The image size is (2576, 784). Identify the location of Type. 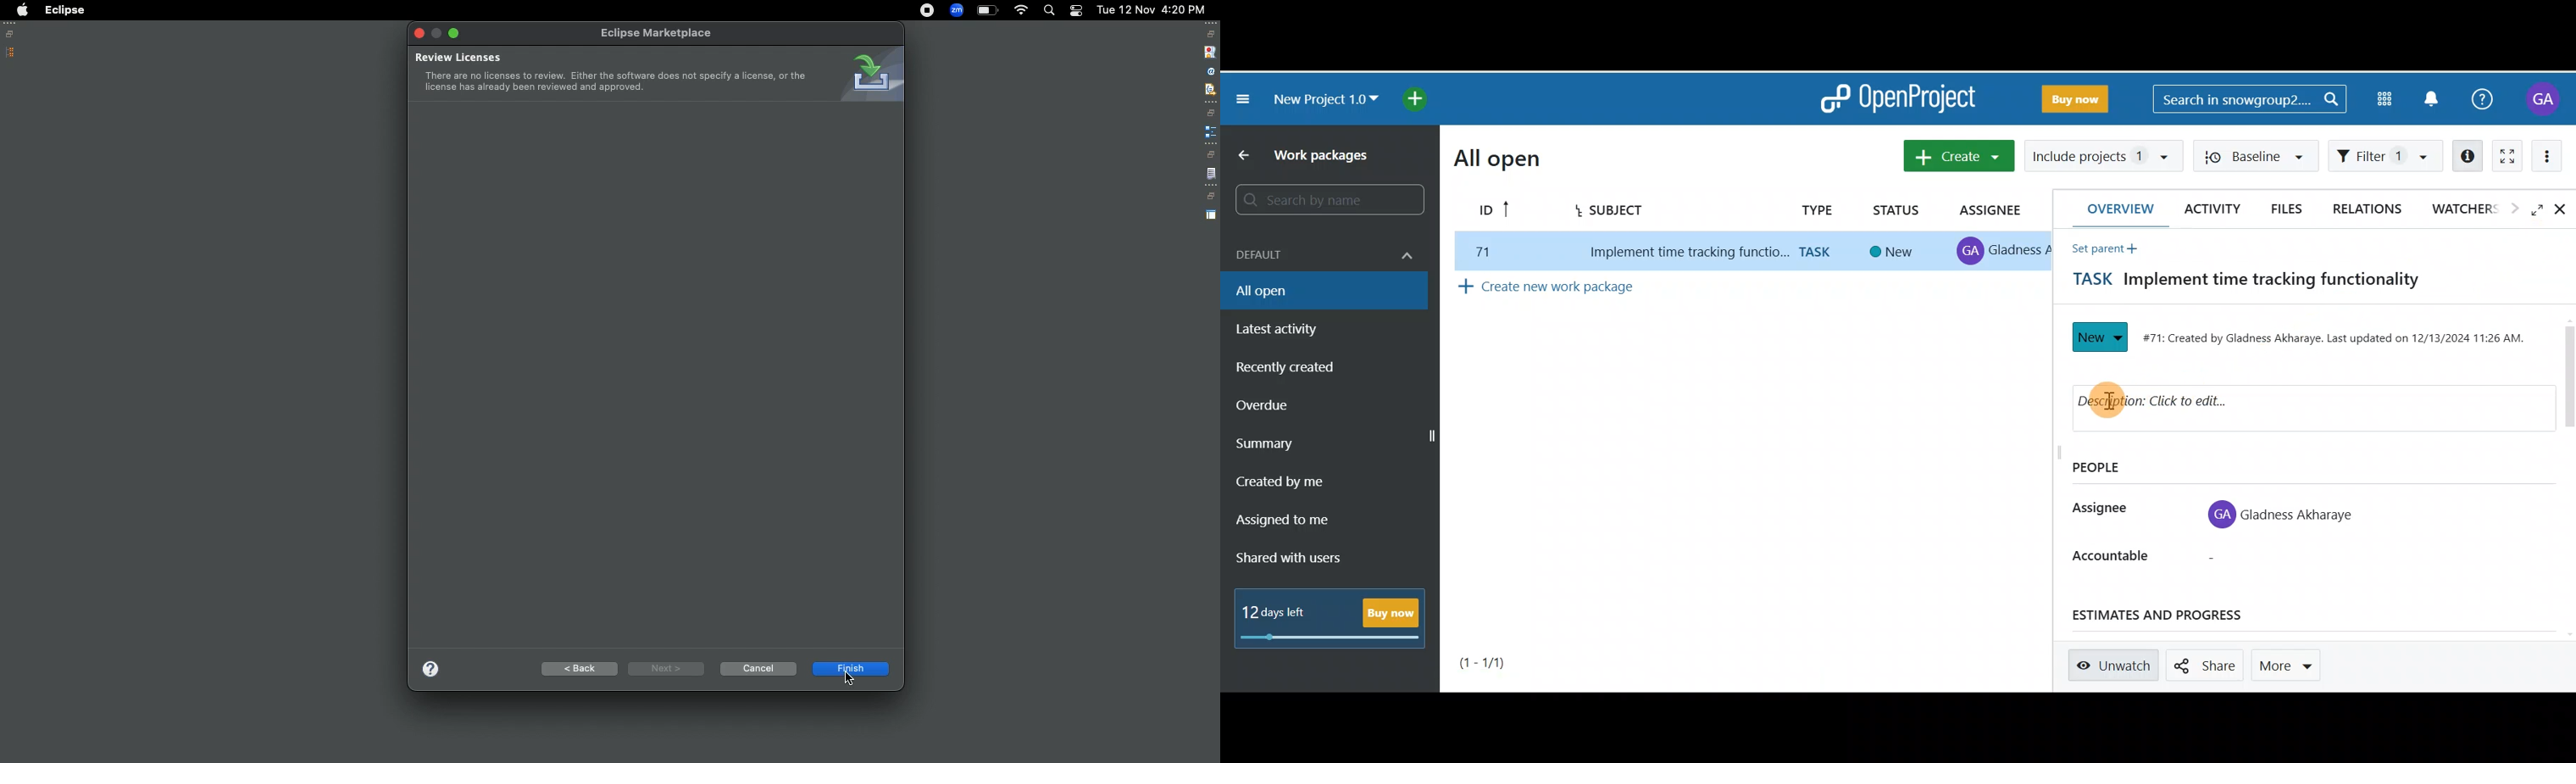
(1814, 208).